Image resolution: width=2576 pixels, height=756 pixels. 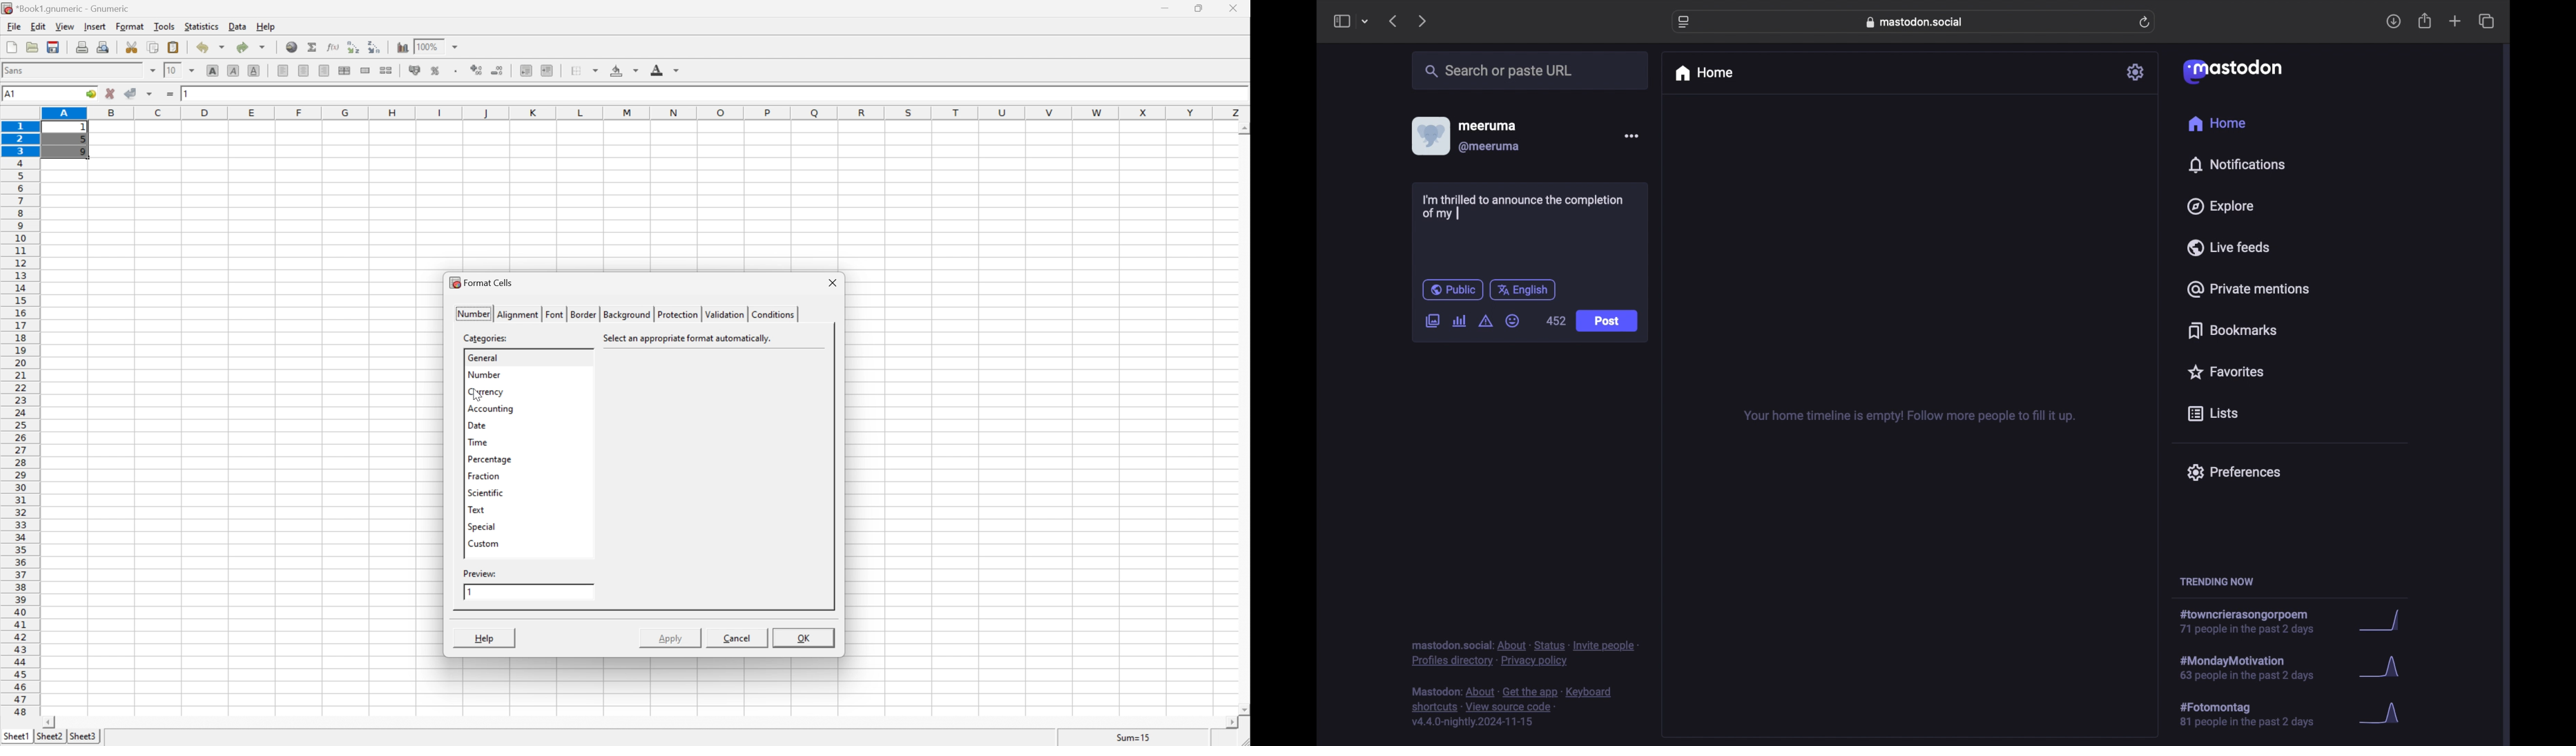 I want to click on favorites, so click(x=2225, y=372).